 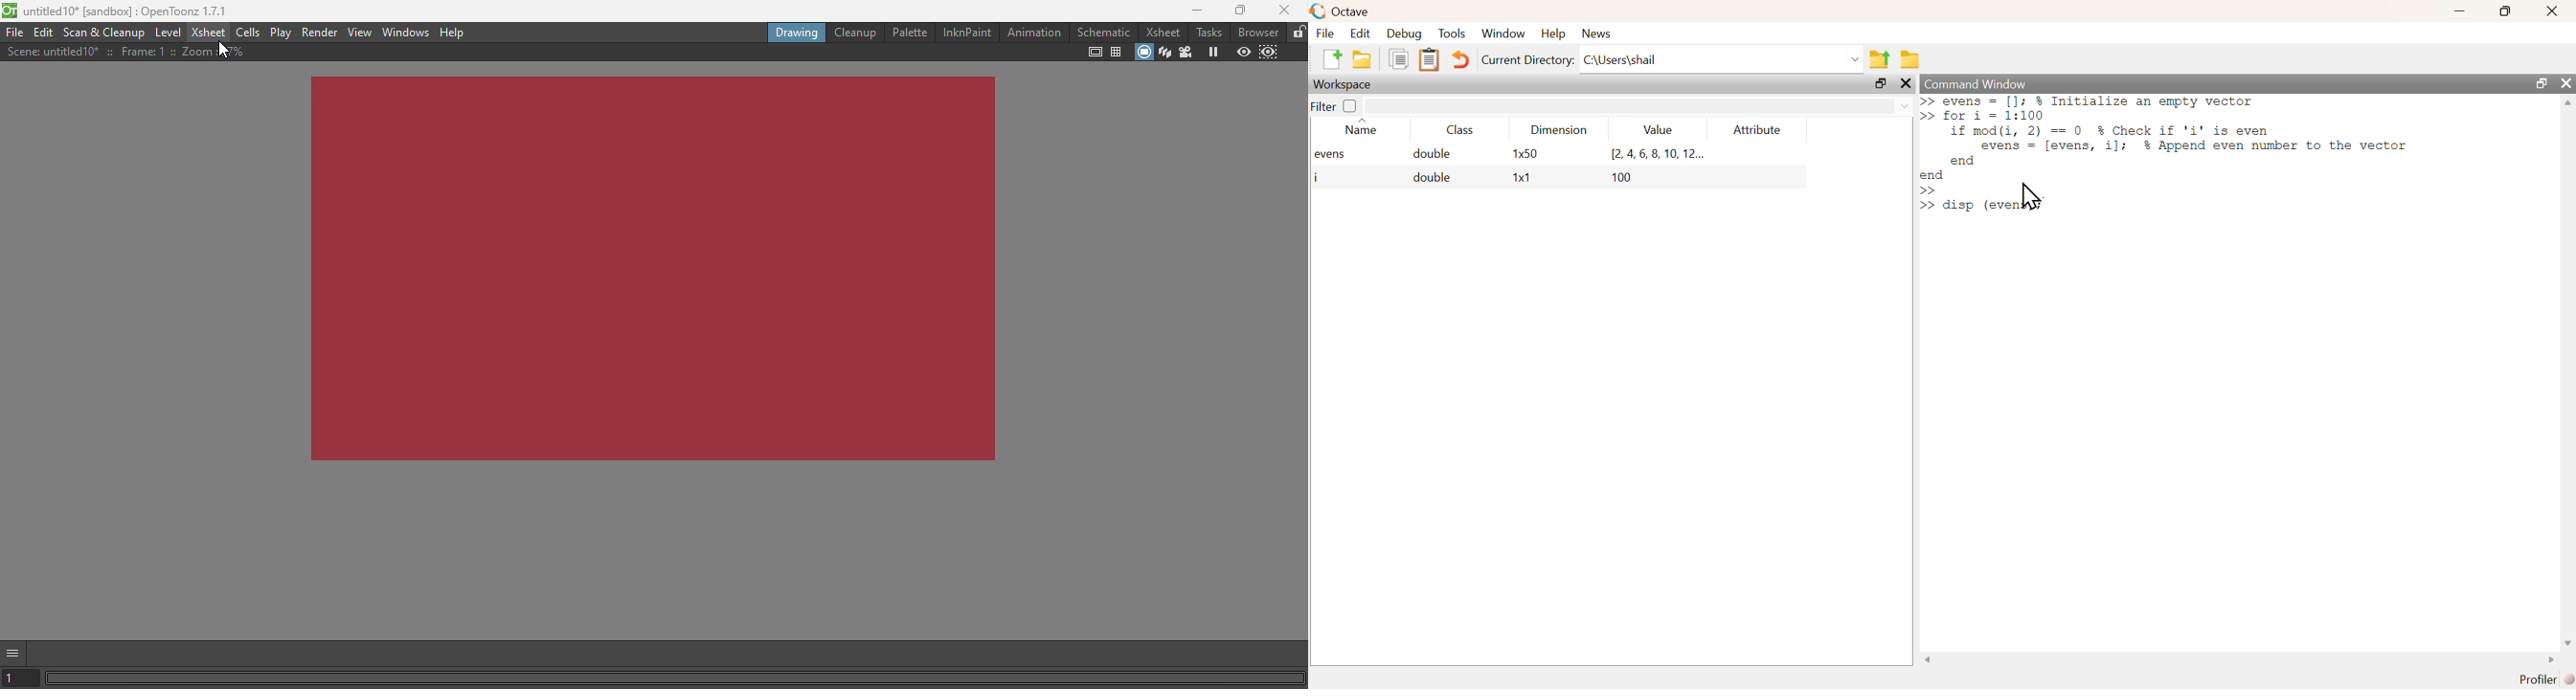 I want to click on Field guide, so click(x=1115, y=54).